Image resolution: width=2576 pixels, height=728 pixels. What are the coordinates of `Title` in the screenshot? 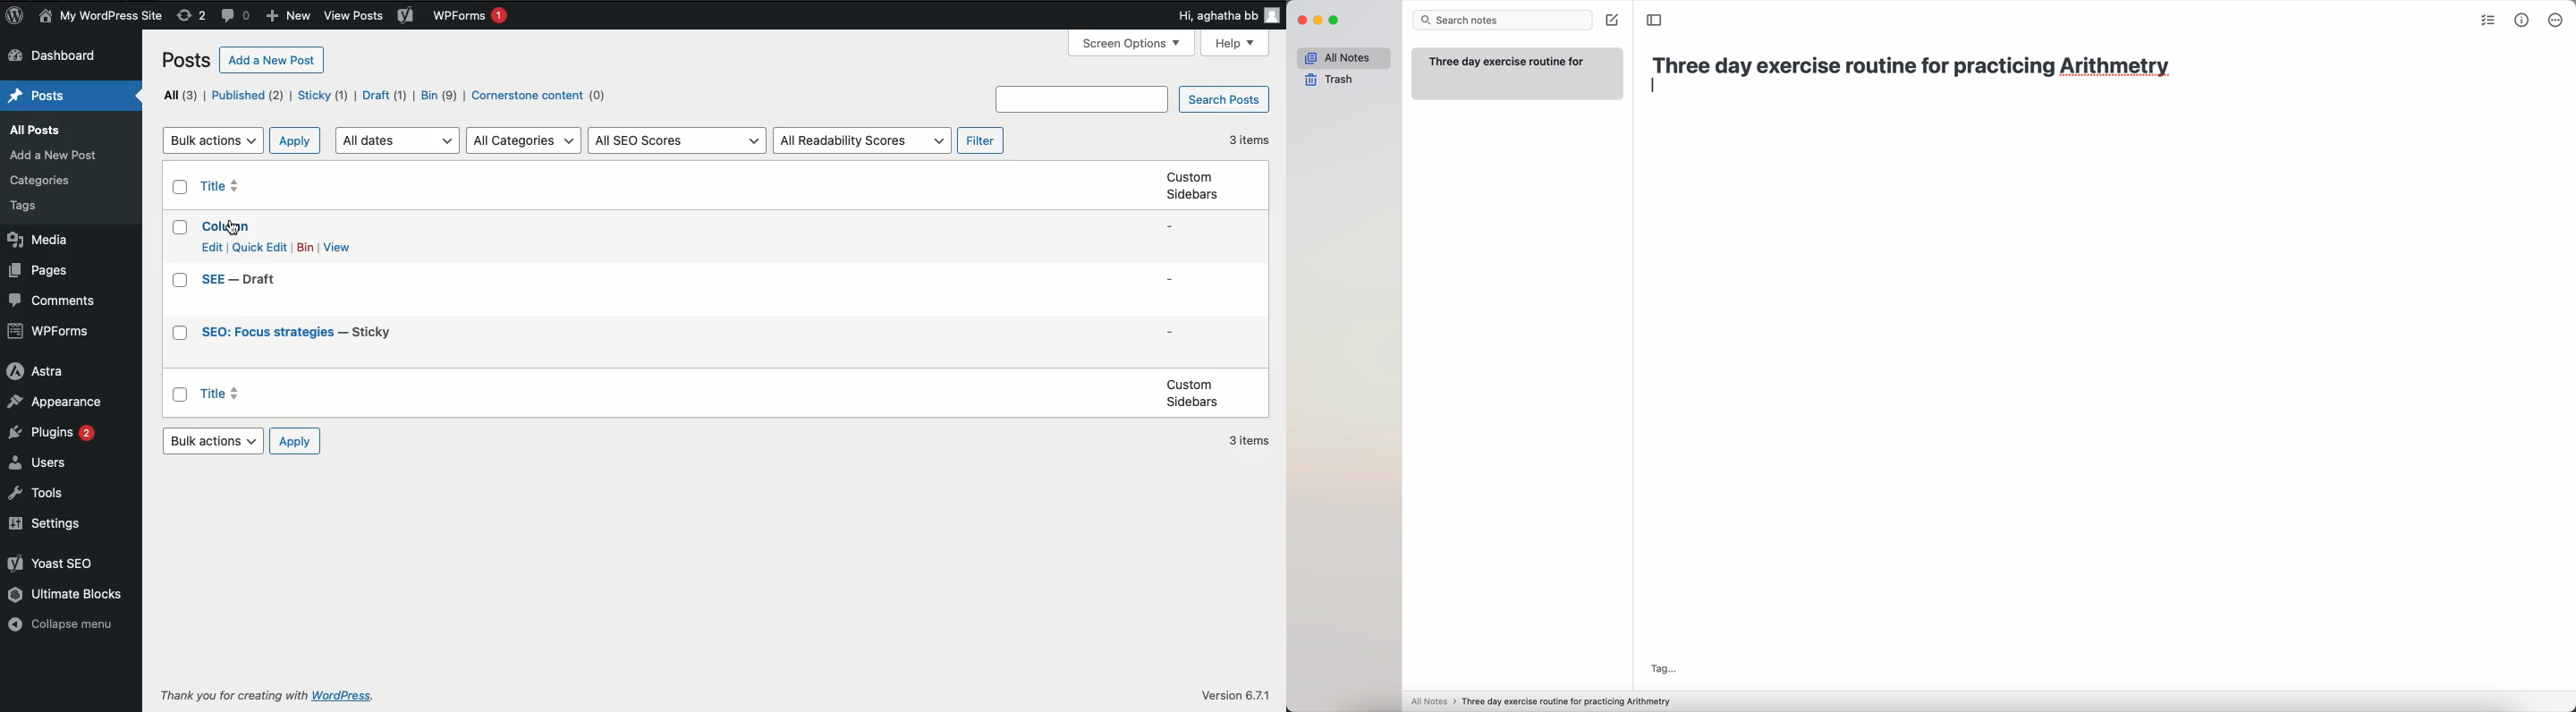 It's located at (224, 394).